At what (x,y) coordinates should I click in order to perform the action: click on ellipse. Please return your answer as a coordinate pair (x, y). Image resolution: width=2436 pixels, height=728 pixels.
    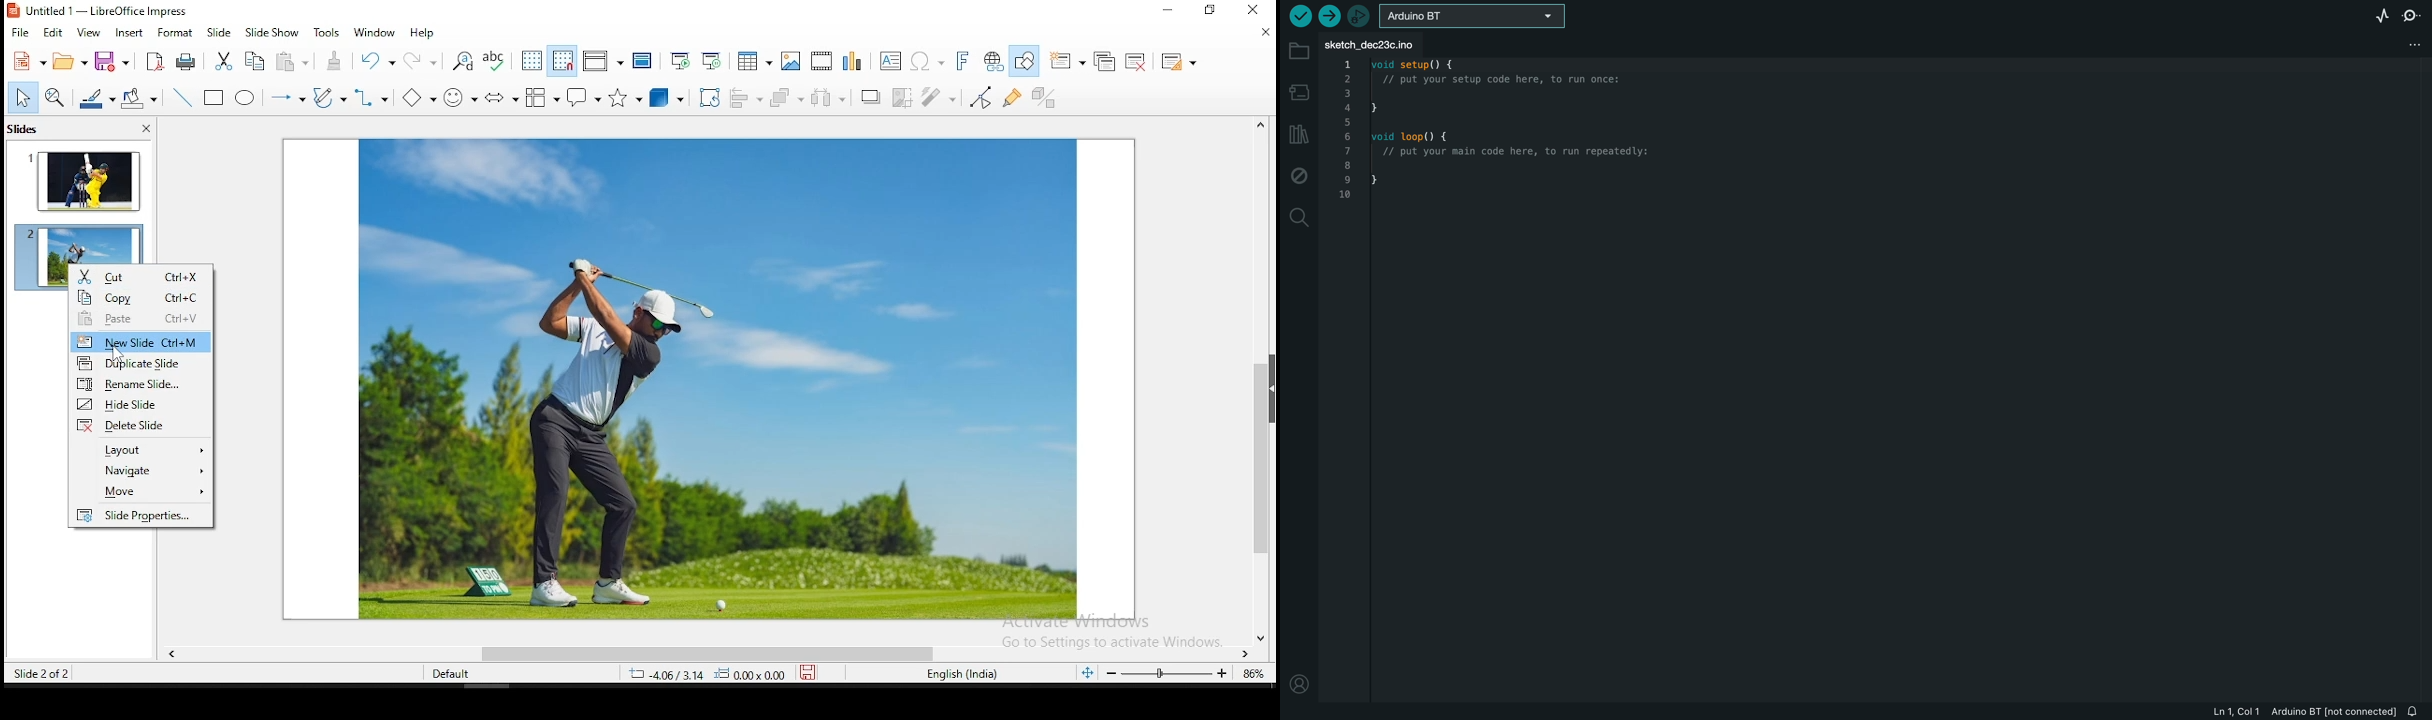
    Looking at the image, I should click on (244, 102).